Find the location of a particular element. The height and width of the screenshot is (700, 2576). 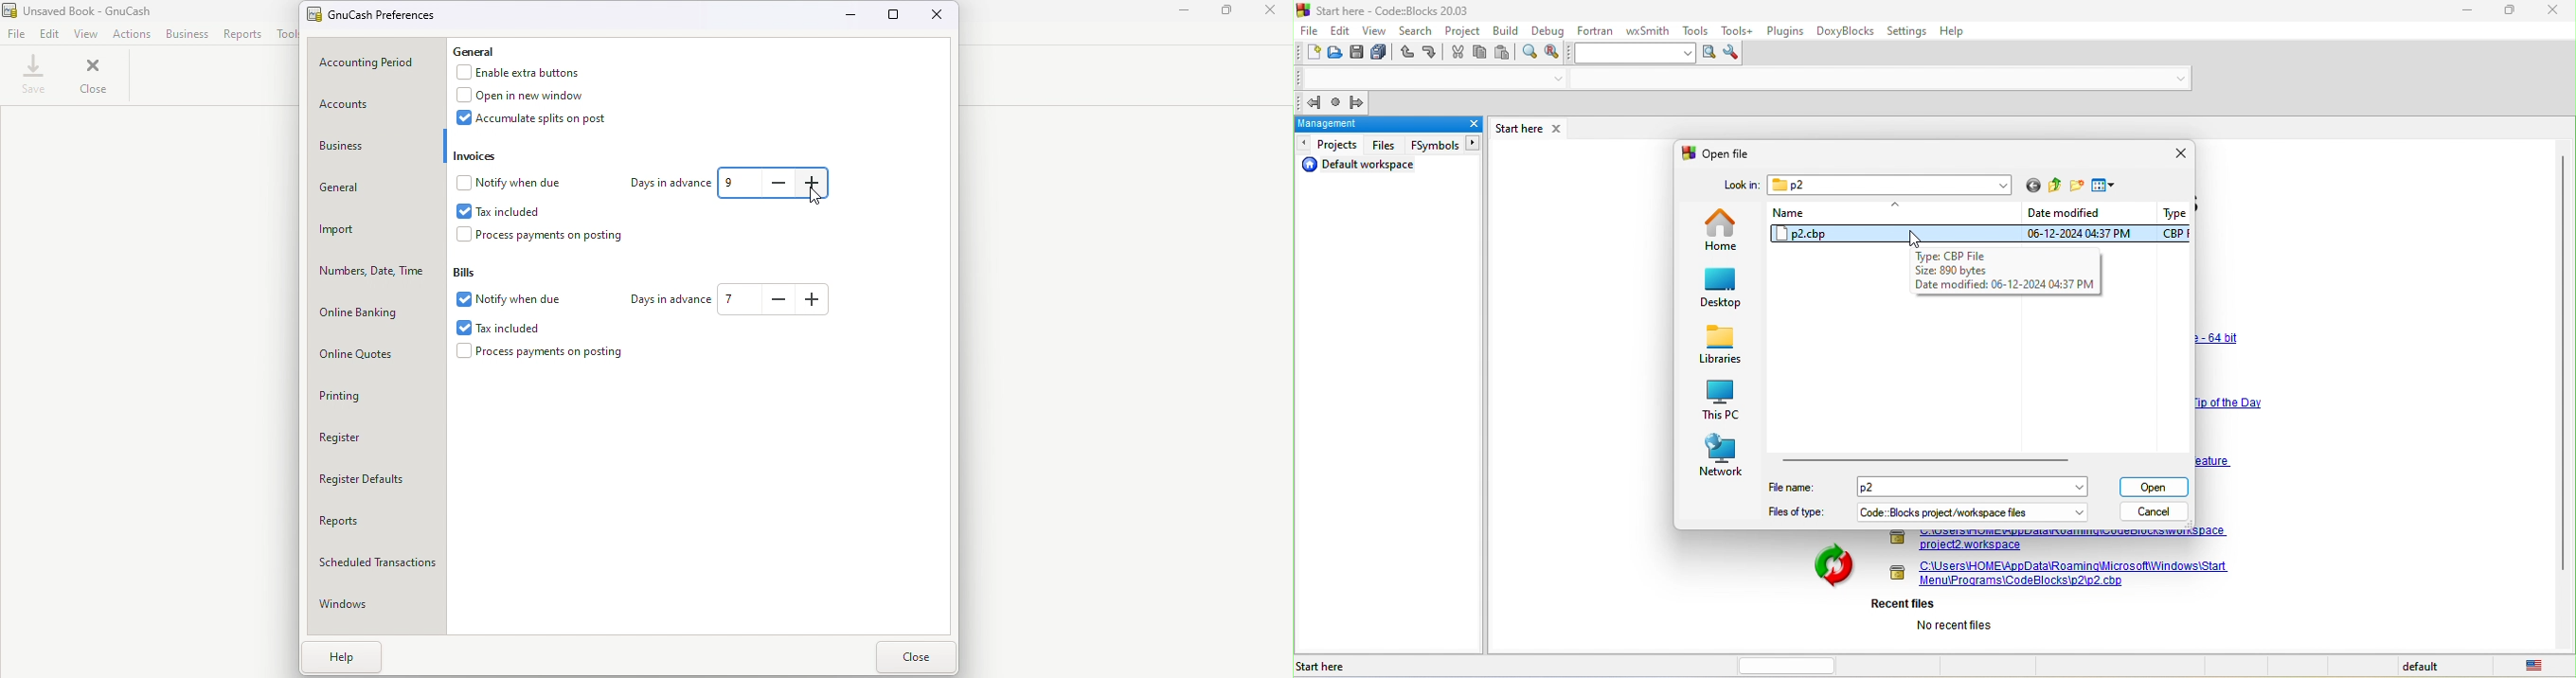

file name is located at coordinates (1912, 487).